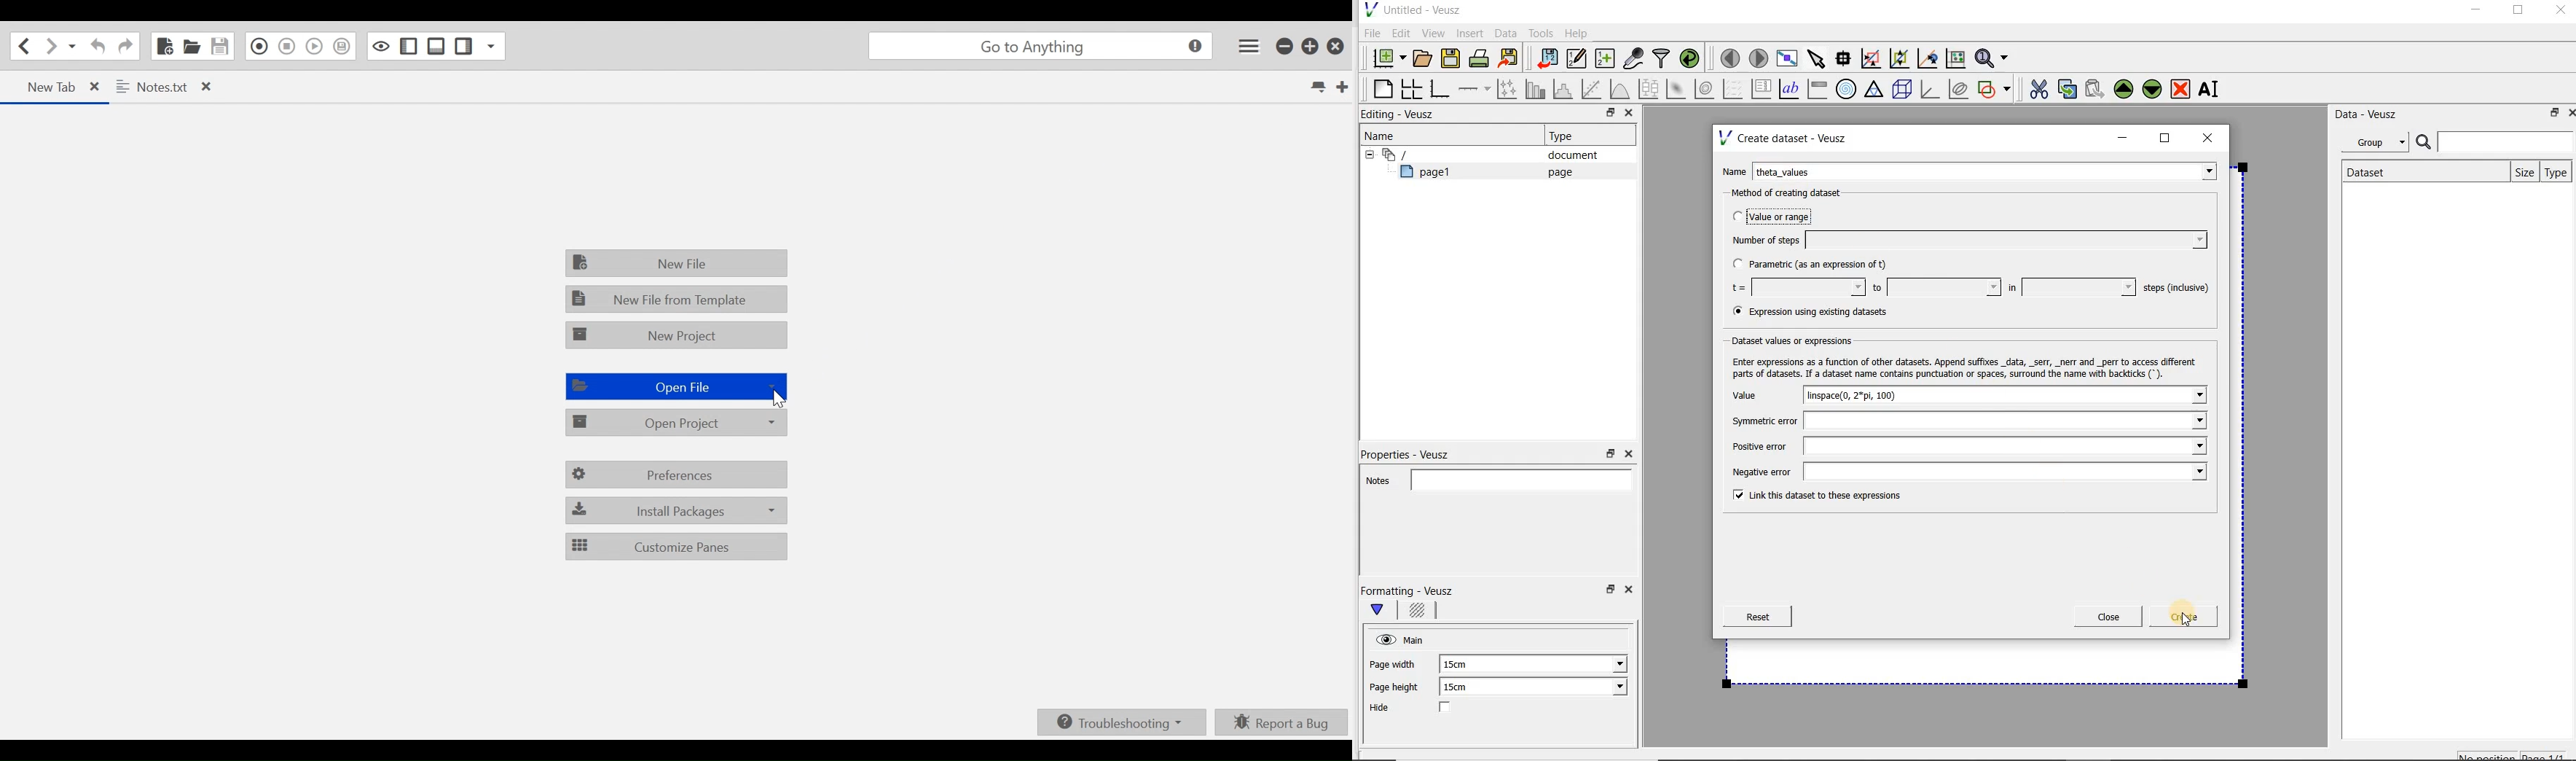 The height and width of the screenshot is (784, 2576). Describe the element at coordinates (1409, 590) in the screenshot. I see `Formatting - Veusz` at that location.